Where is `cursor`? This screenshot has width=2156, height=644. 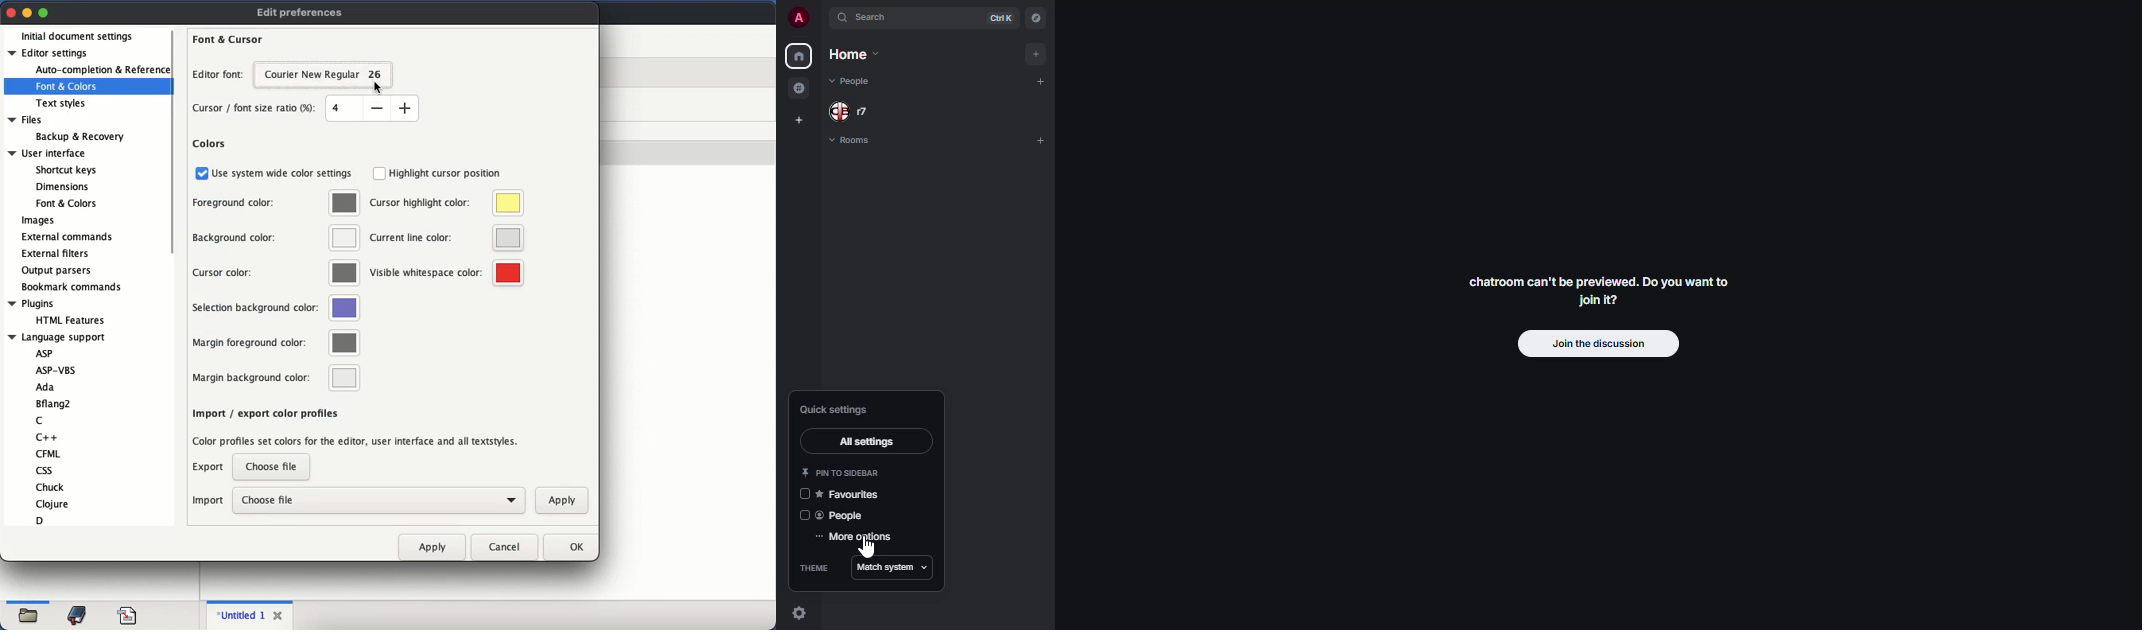 cursor is located at coordinates (868, 551).